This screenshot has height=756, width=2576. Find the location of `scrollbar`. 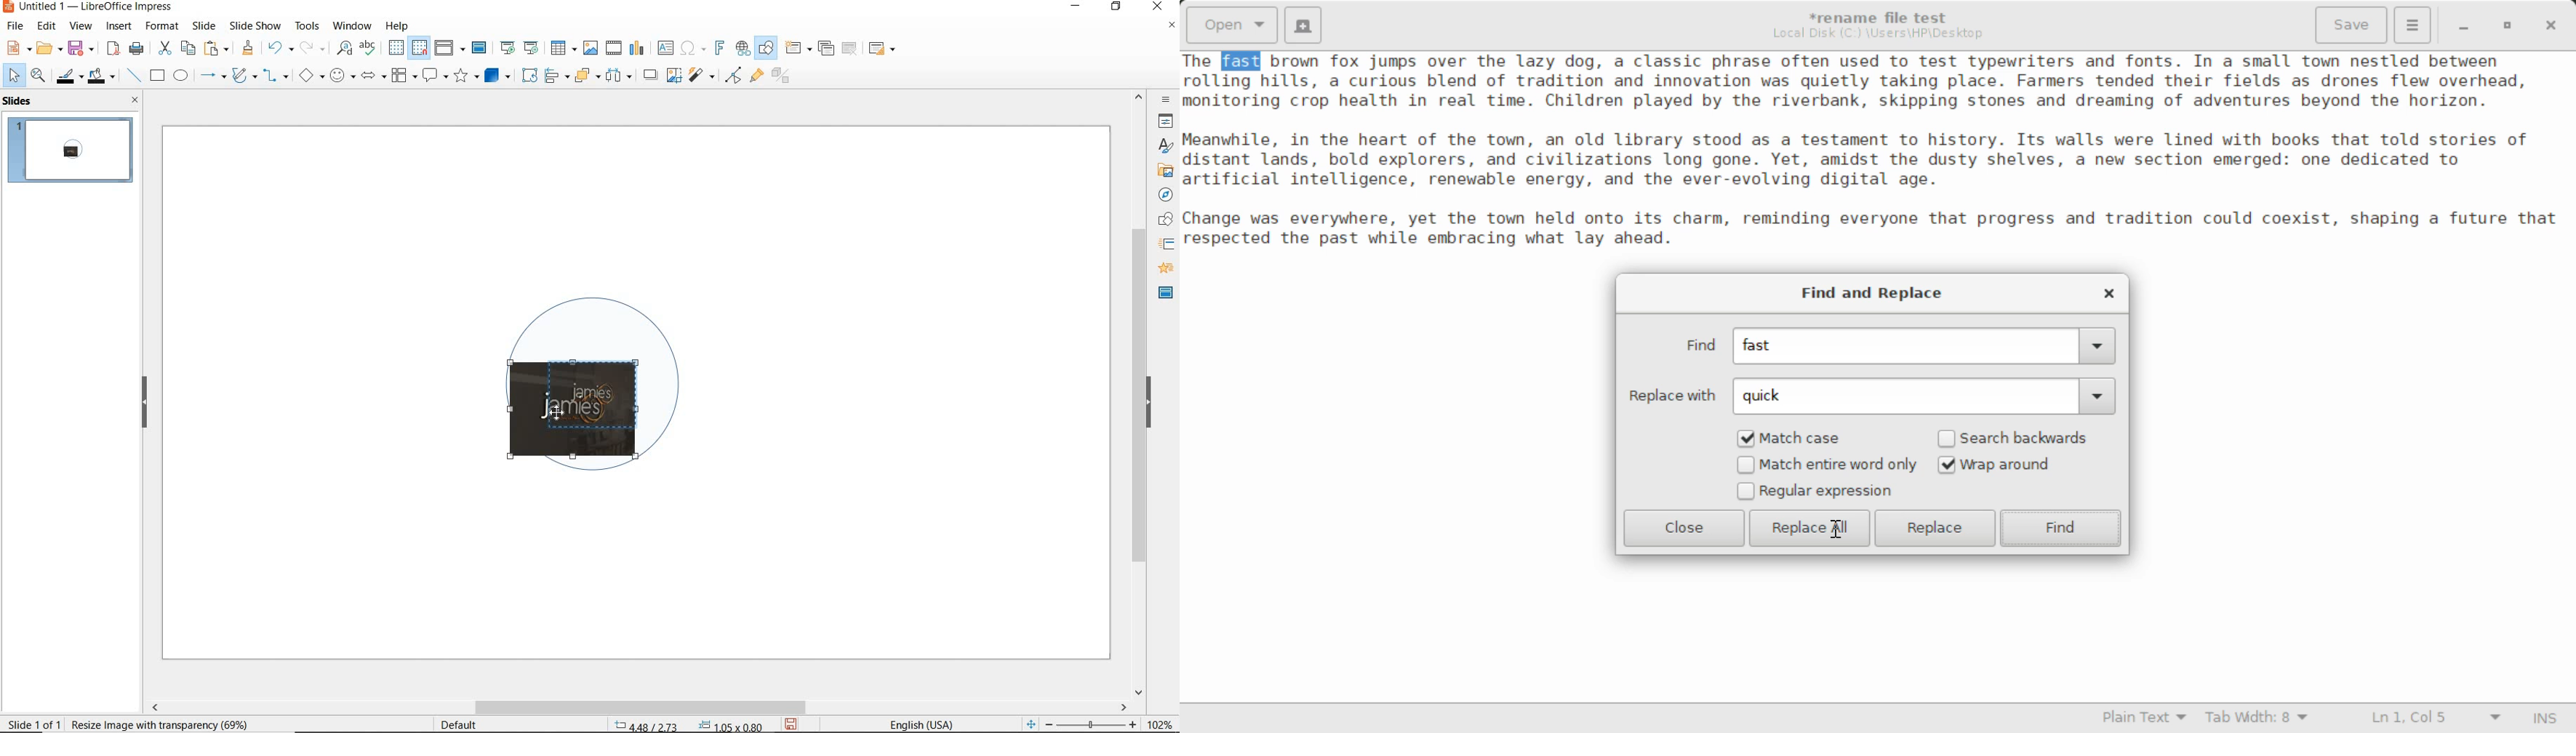

scrollbar is located at coordinates (1139, 392).